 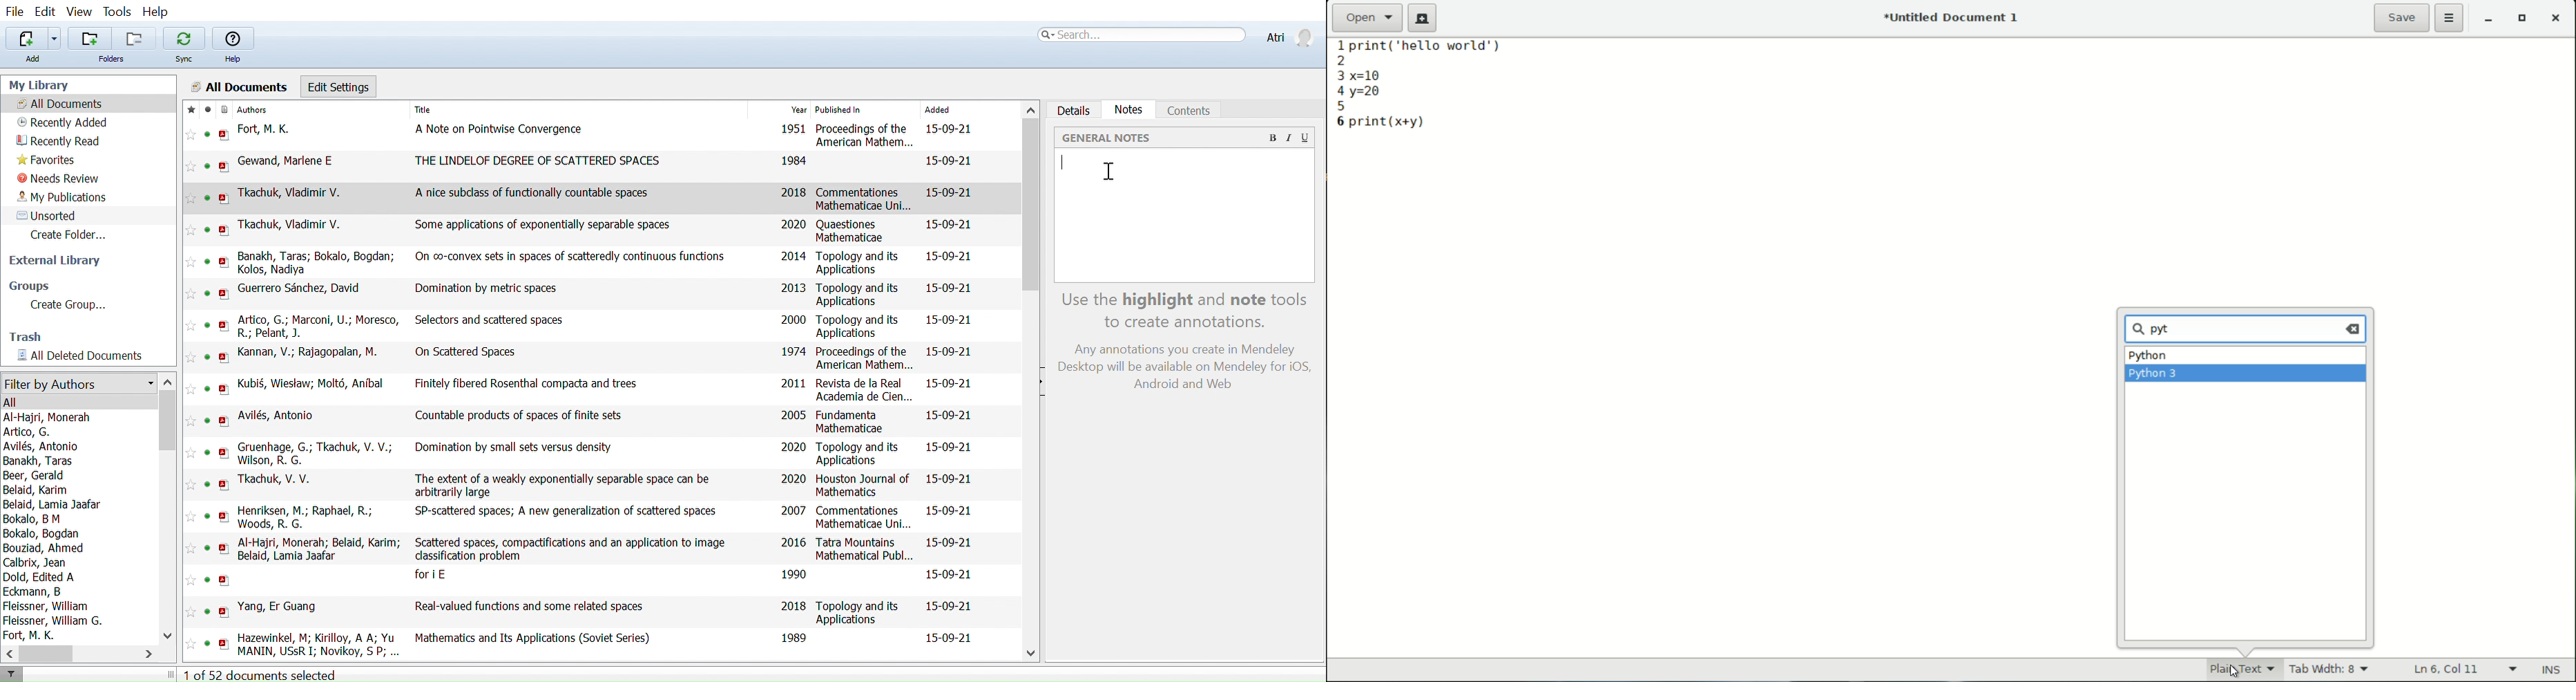 I want to click on All documents, so click(x=59, y=104).